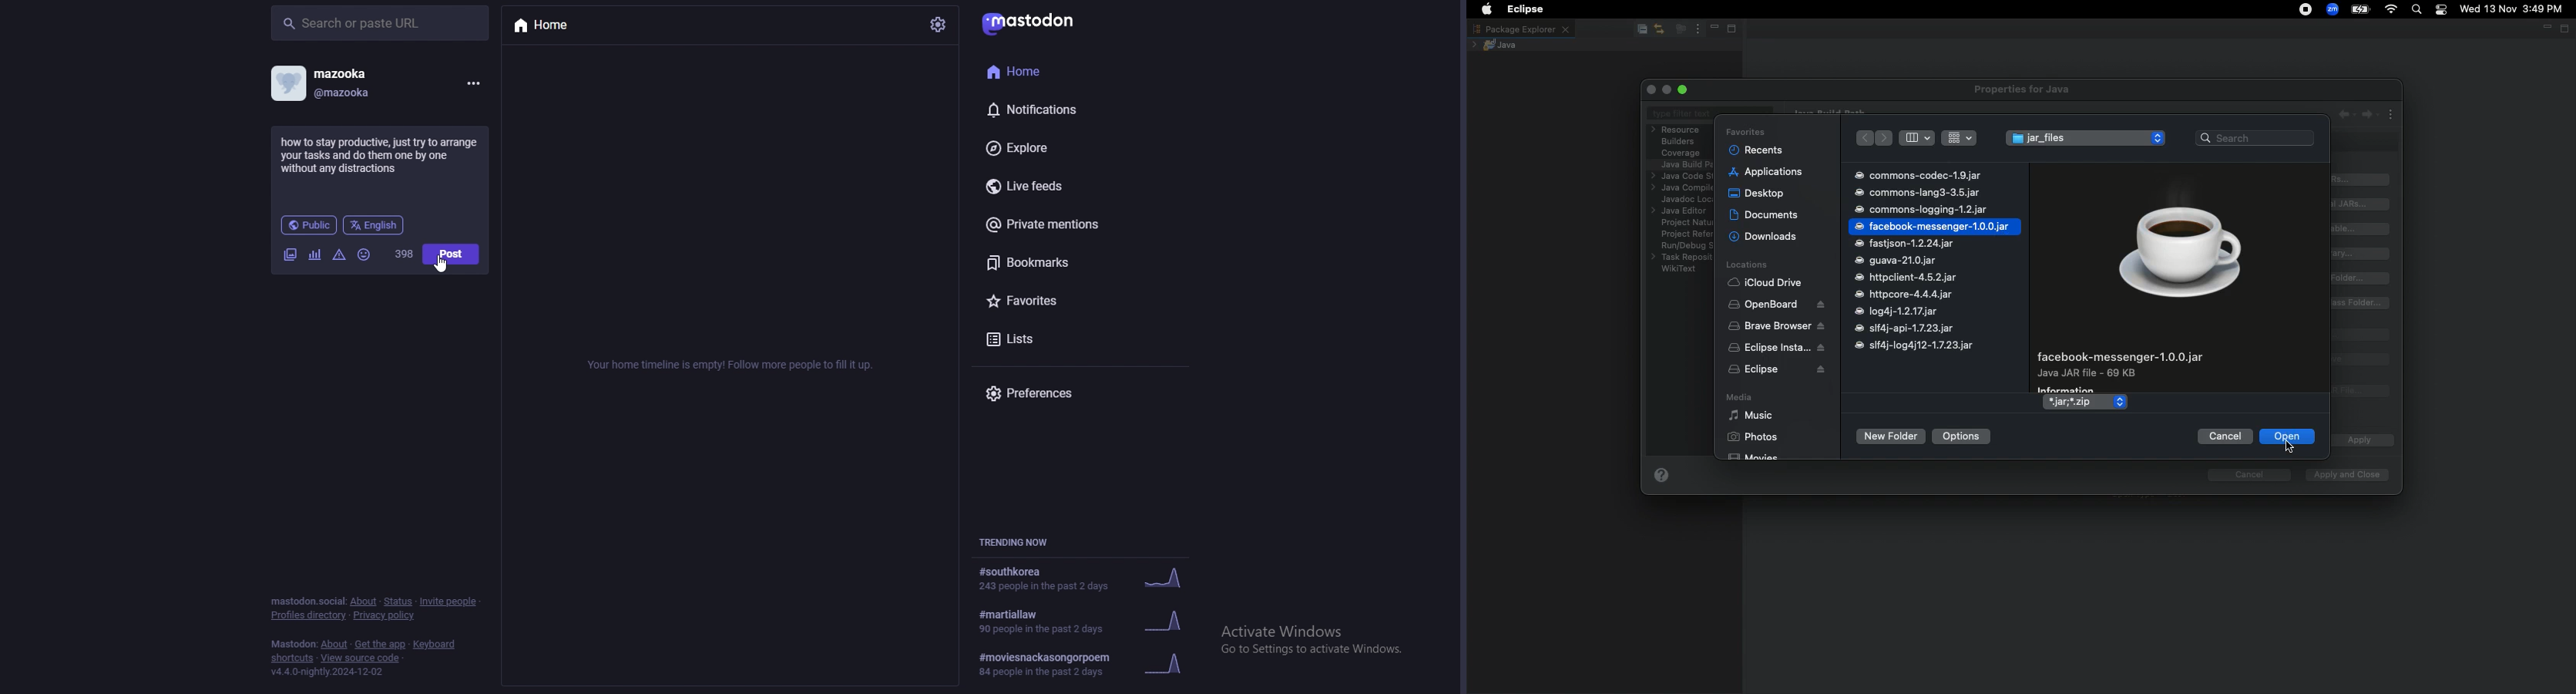 The height and width of the screenshot is (700, 2576). Describe the element at coordinates (380, 153) in the screenshot. I see `productivity status` at that location.